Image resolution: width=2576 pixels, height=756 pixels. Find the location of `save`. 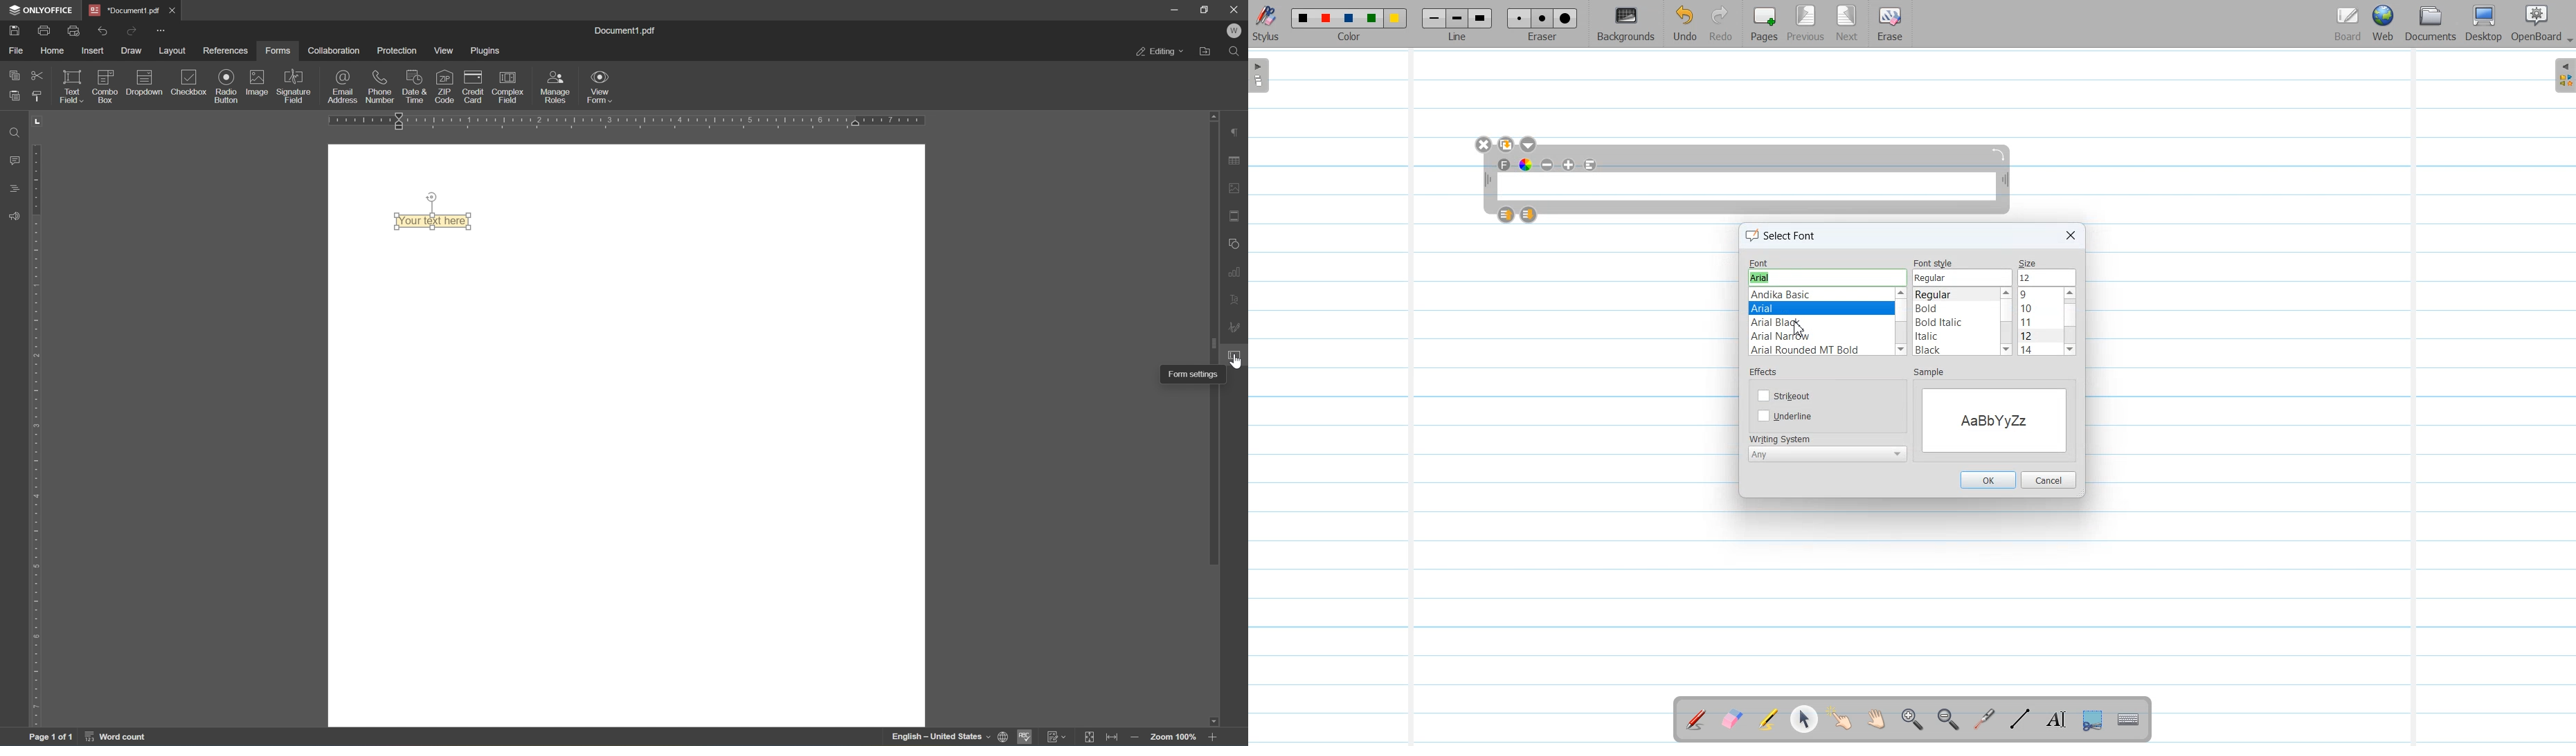

save is located at coordinates (16, 32).